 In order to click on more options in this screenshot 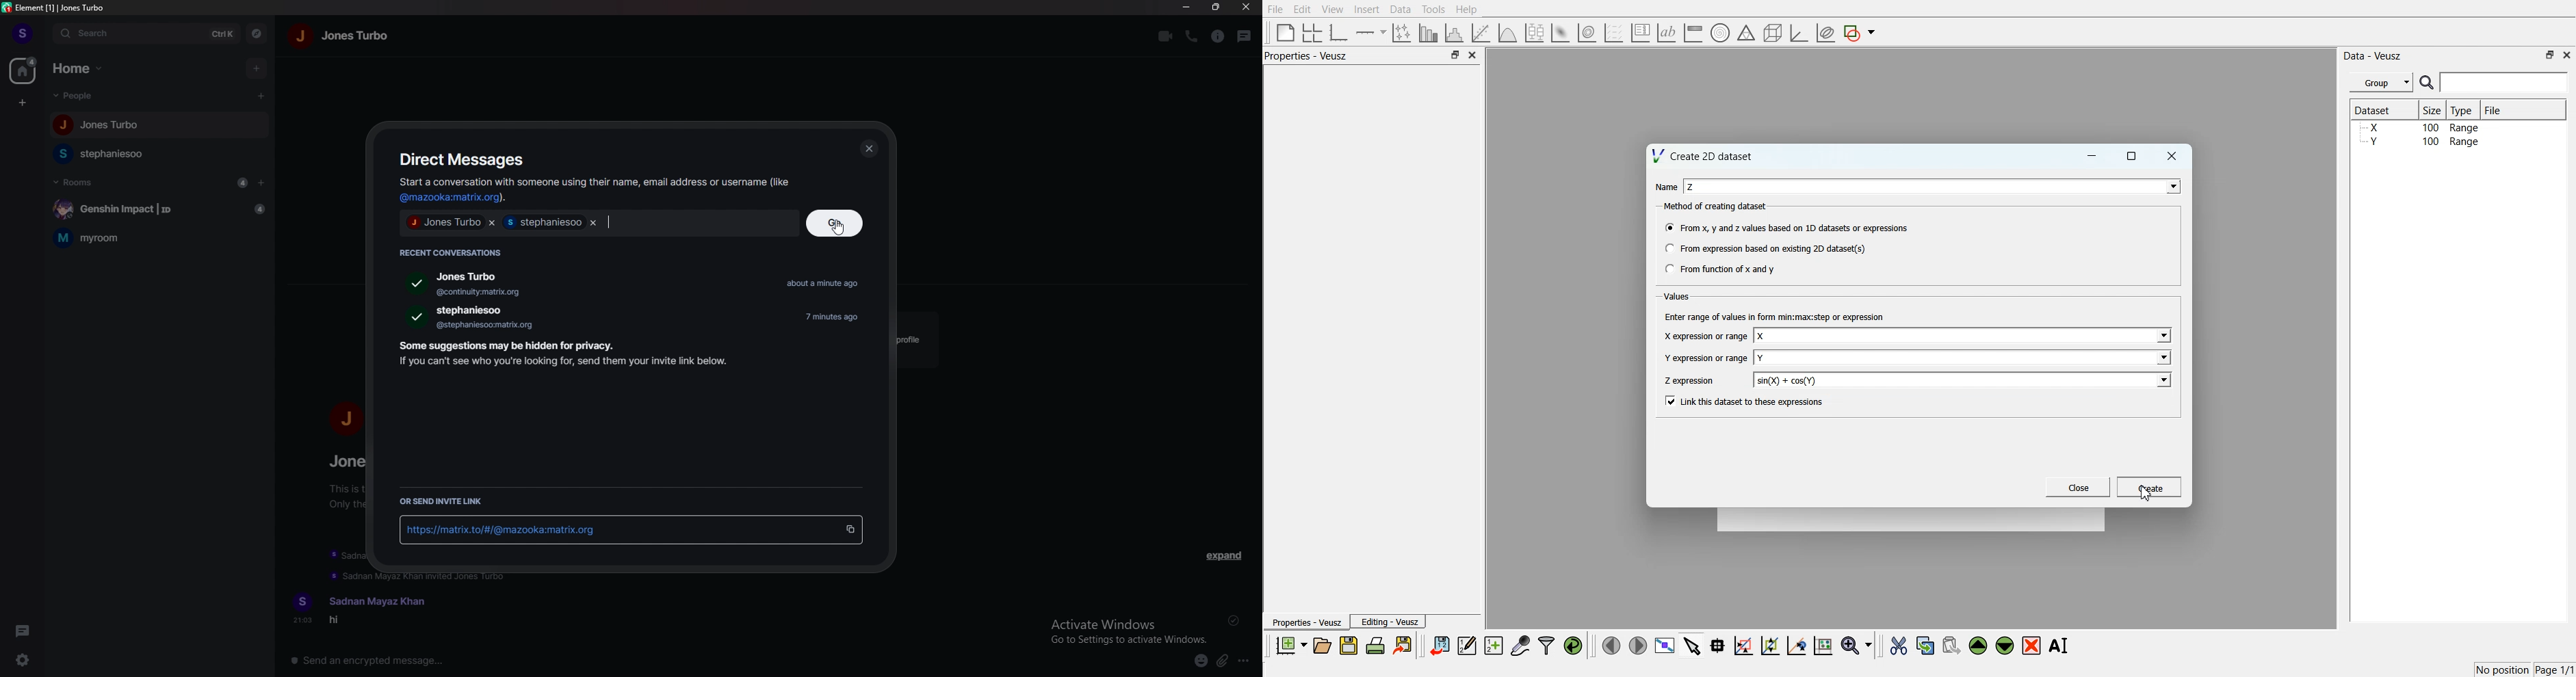, I will do `click(1244, 661)`.